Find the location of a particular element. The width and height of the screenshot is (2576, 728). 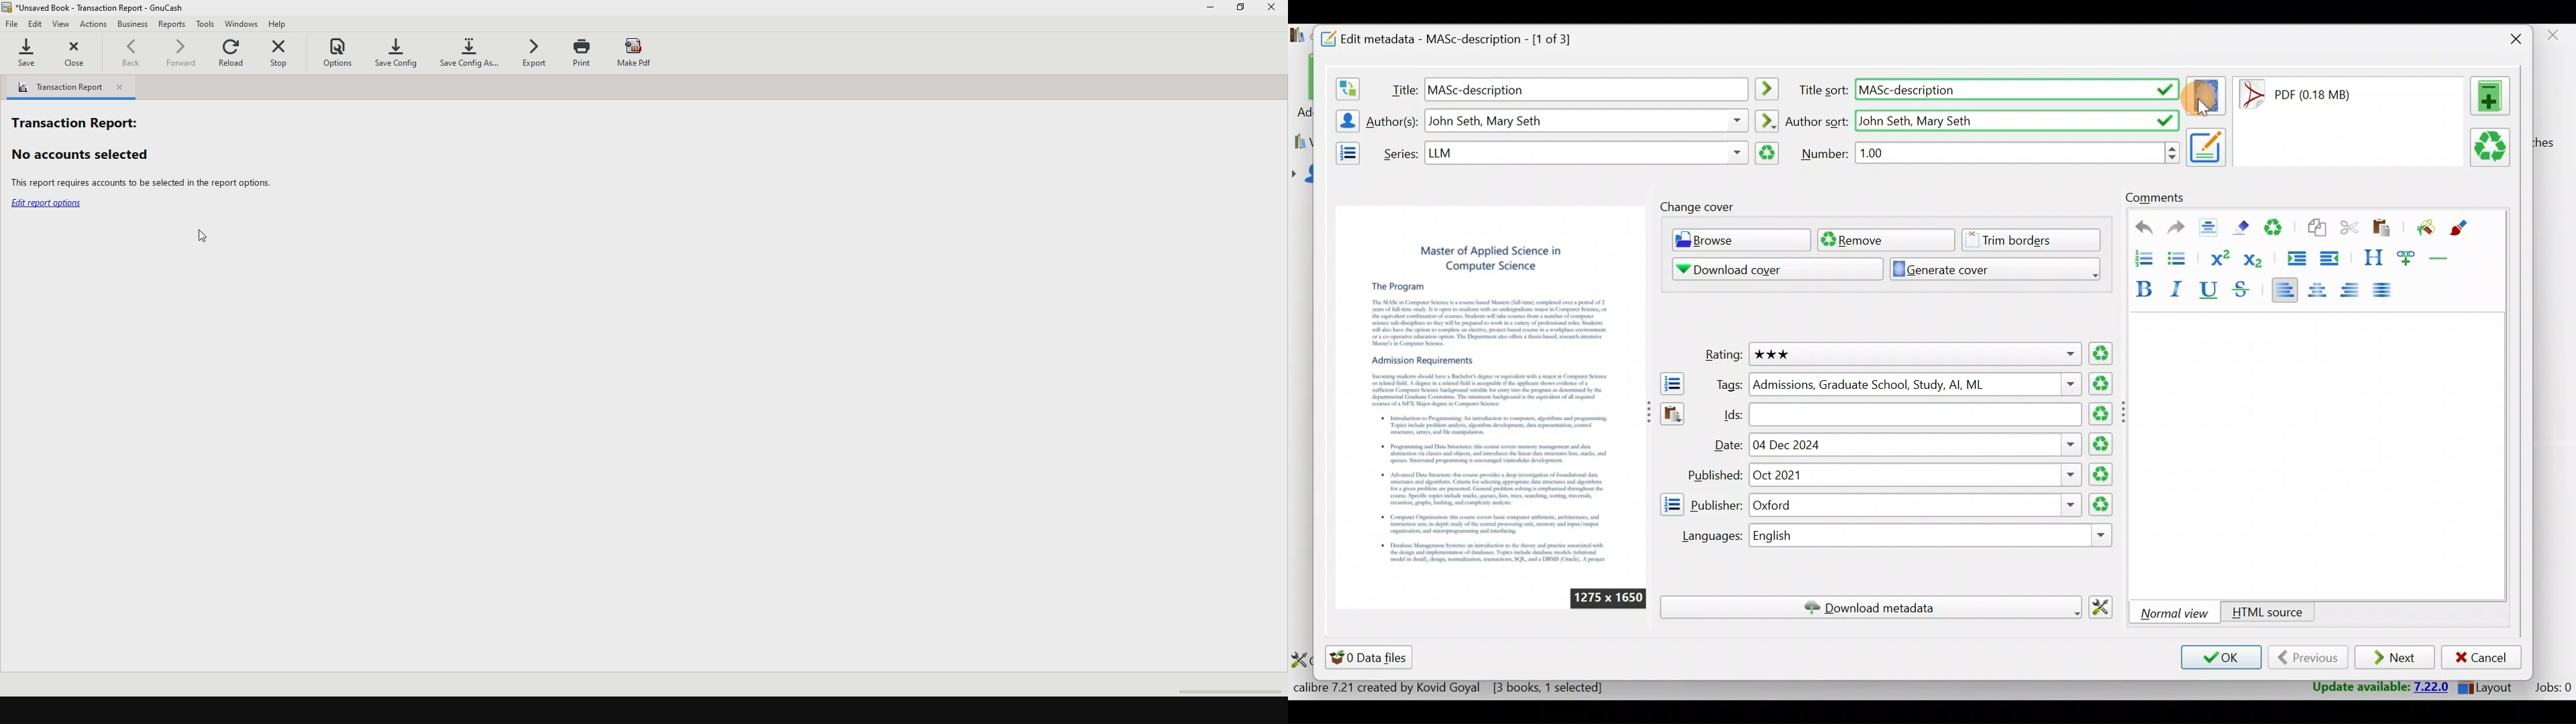

Italic is located at coordinates (2180, 288).